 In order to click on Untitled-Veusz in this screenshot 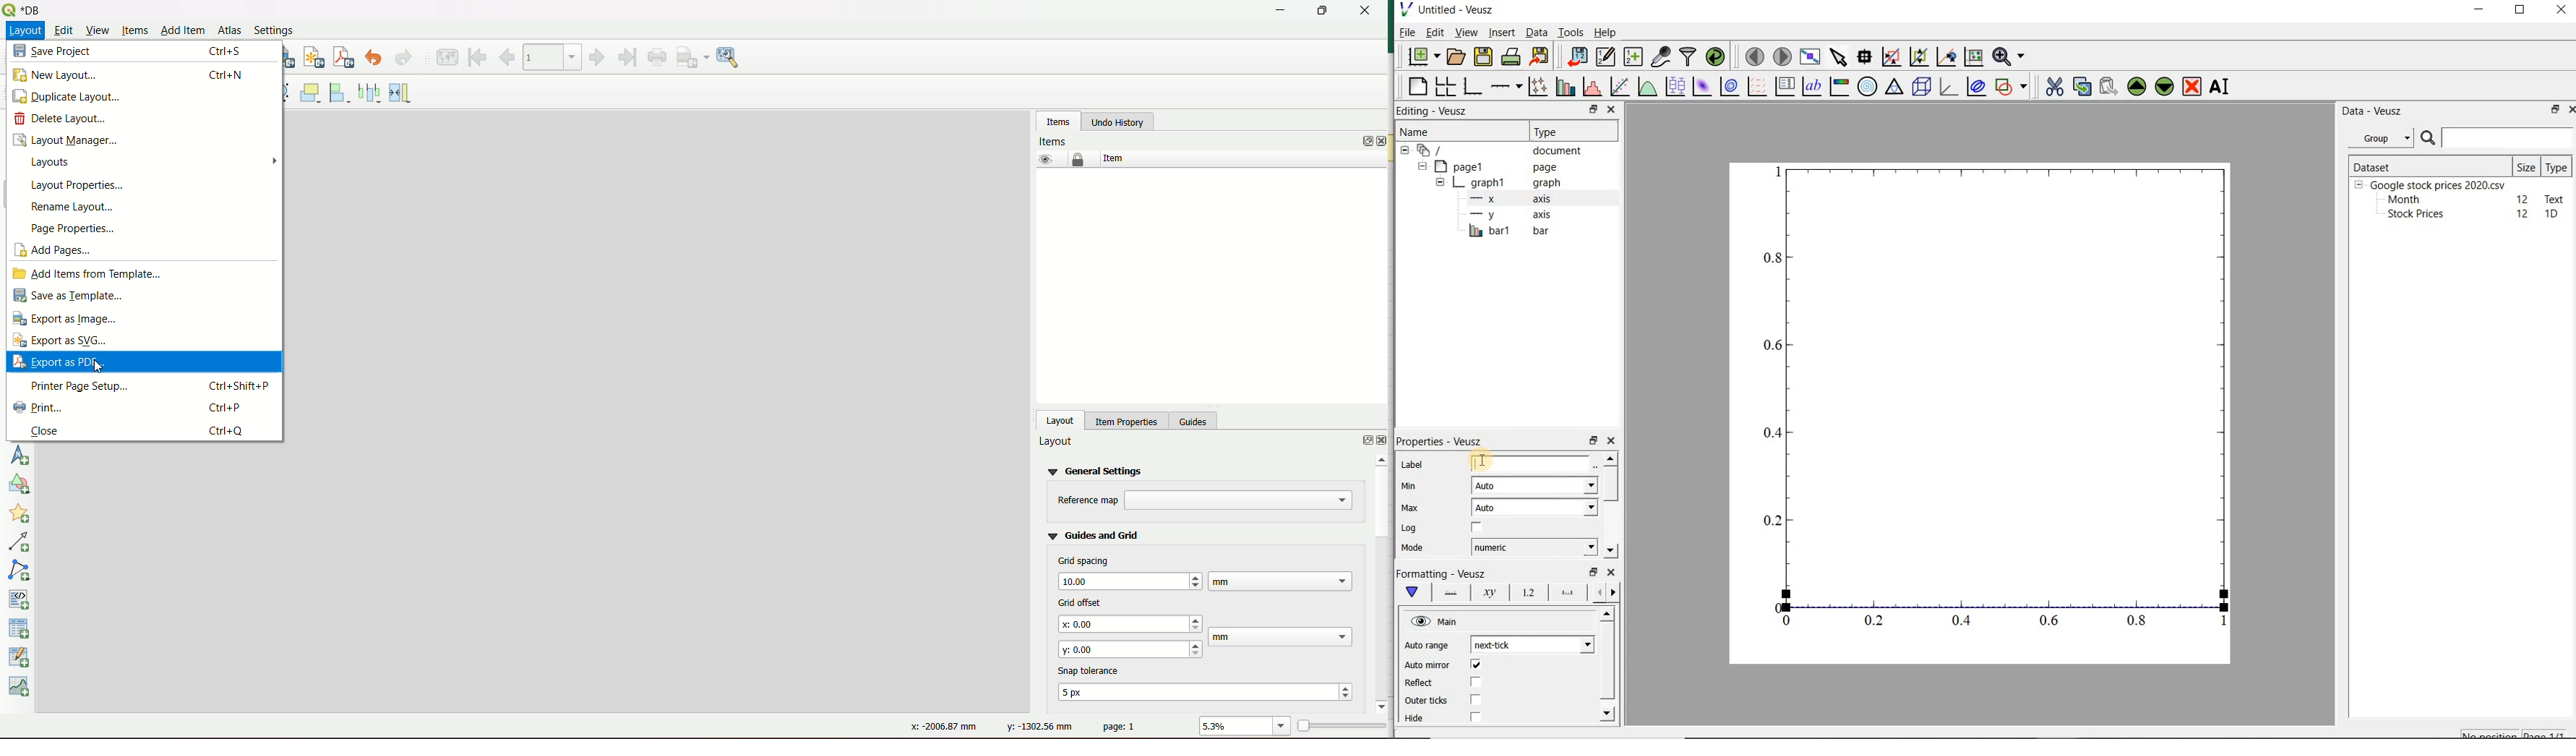, I will do `click(1454, 11)`.